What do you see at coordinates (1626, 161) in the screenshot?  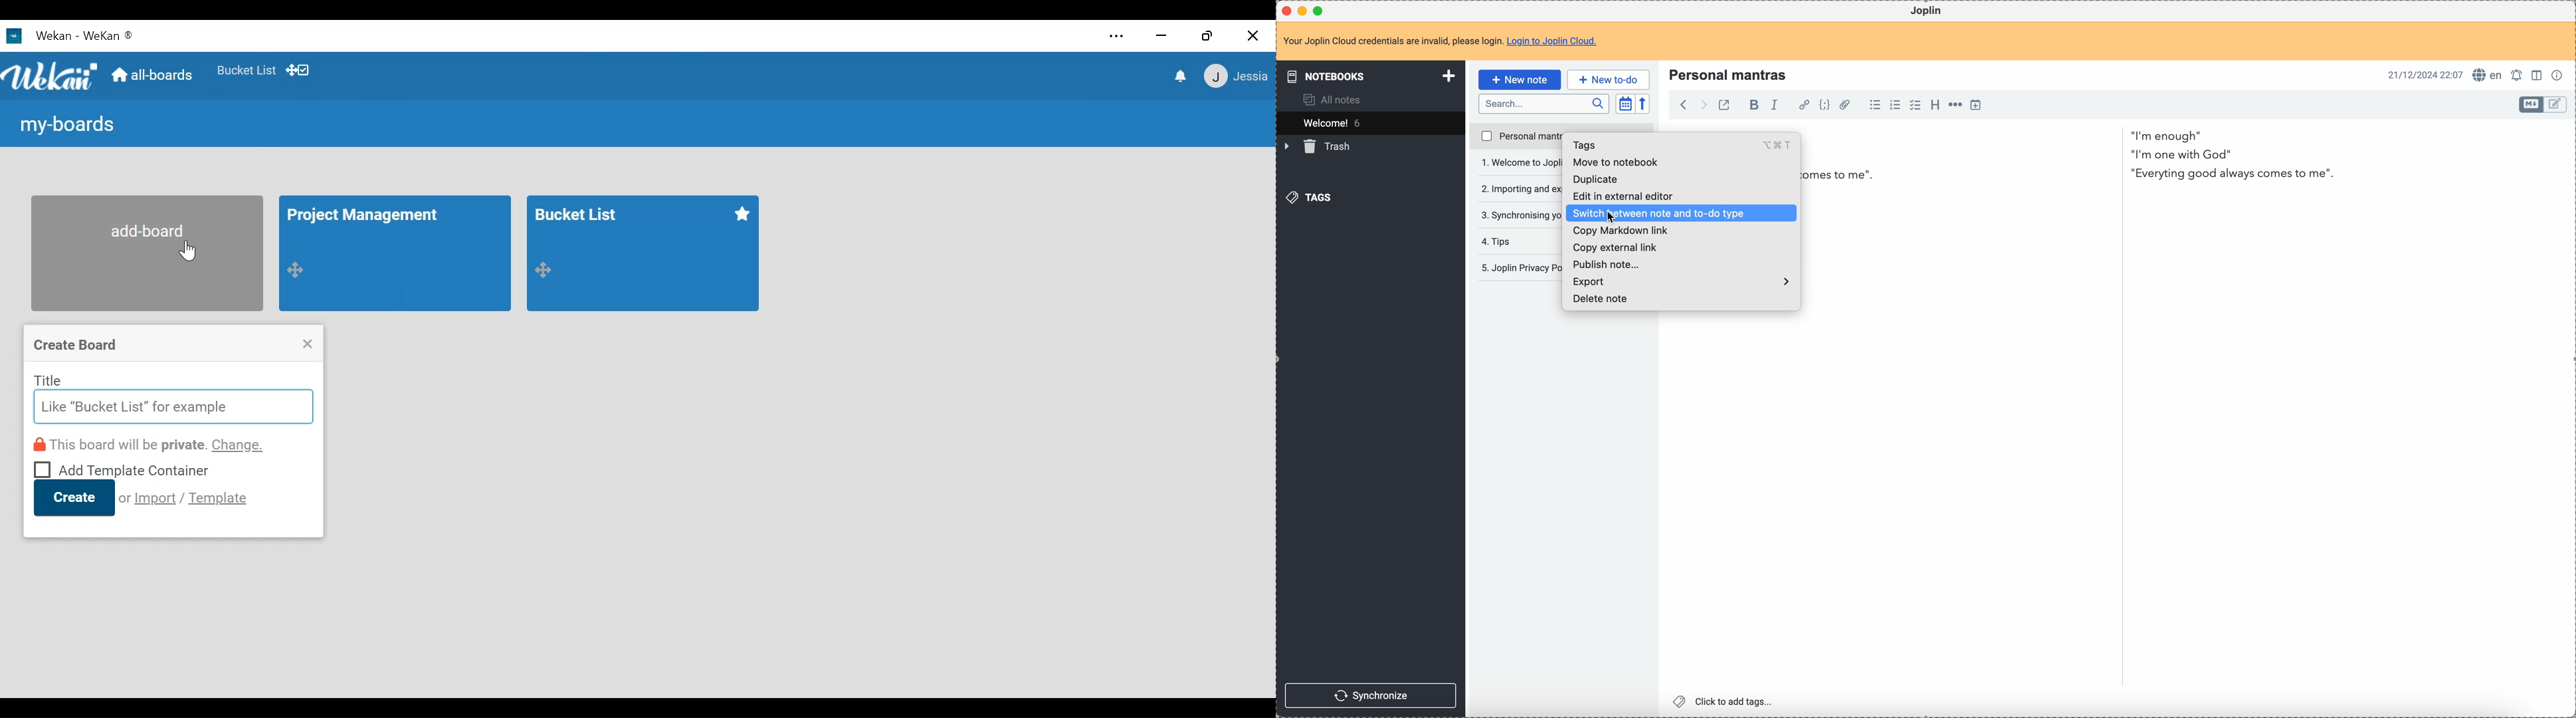 I see `move to notebook` at bounding box center [1626, 161].